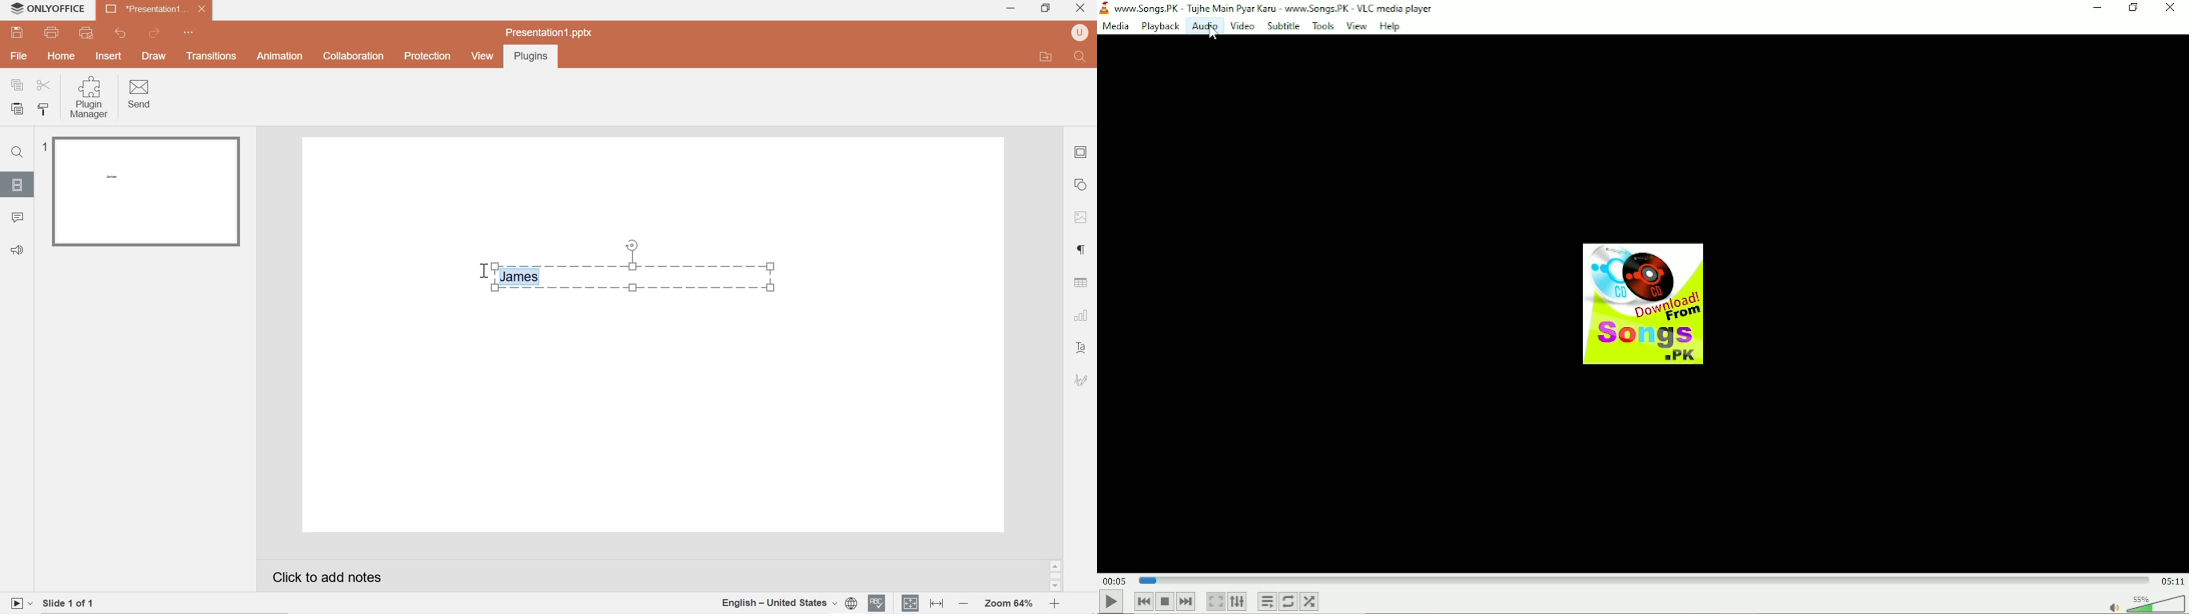 Image resolution: width=2212 pixels, height=616 pixels. I want to click on save, so click(18, 33).